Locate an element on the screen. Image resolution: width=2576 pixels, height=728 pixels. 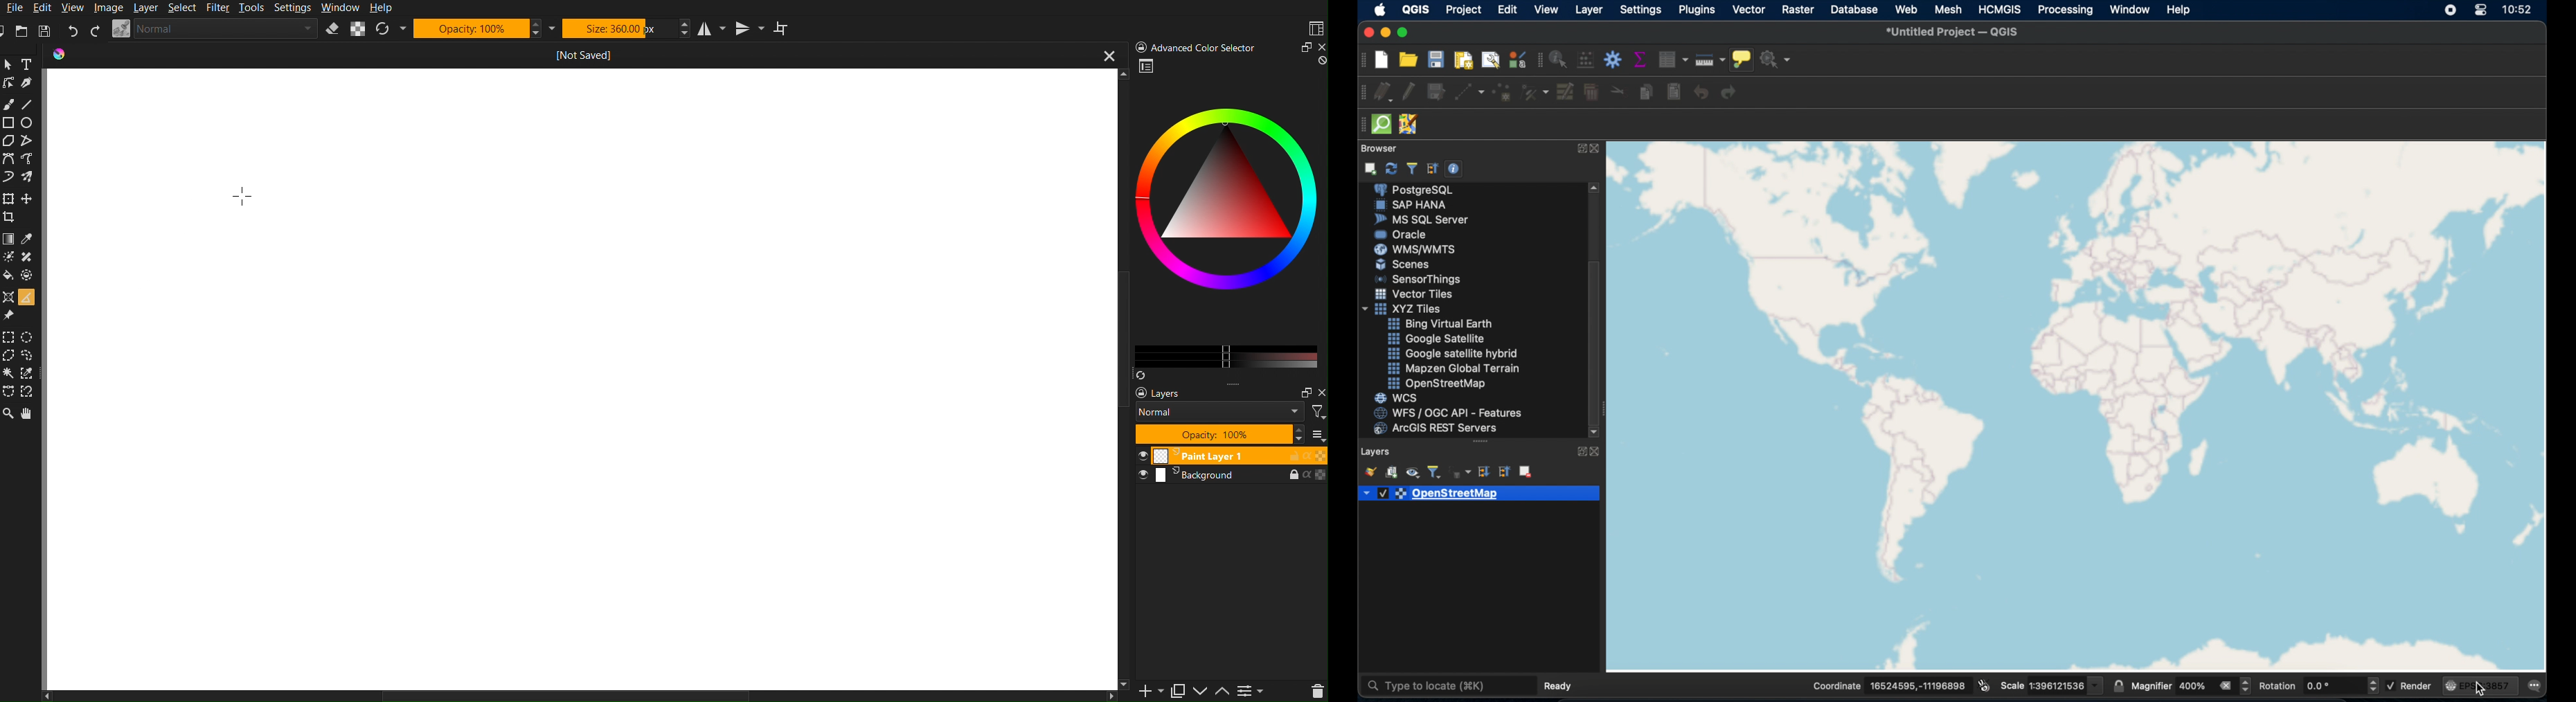
wcs is located at coordinates (1398, 397).